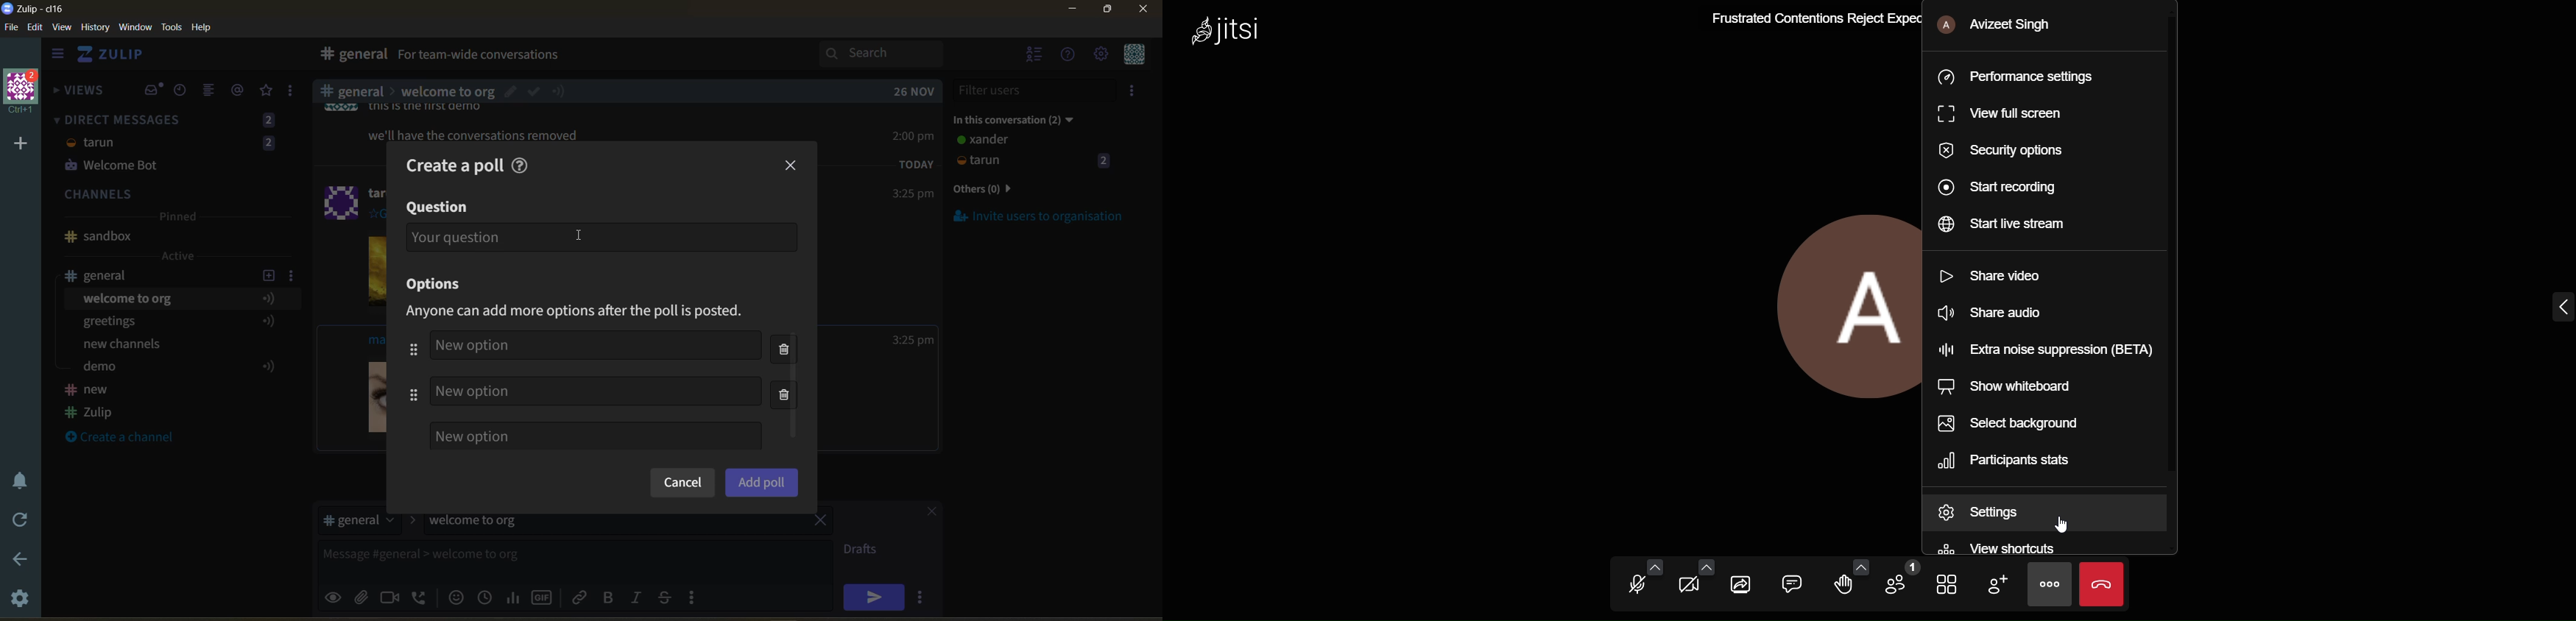 Image resolution: width=2576 pixels, height=644 pixels. What do you see at coordinates (578, 233) in the screenshot?
I see `cursor` at bounding box center [578, 233].